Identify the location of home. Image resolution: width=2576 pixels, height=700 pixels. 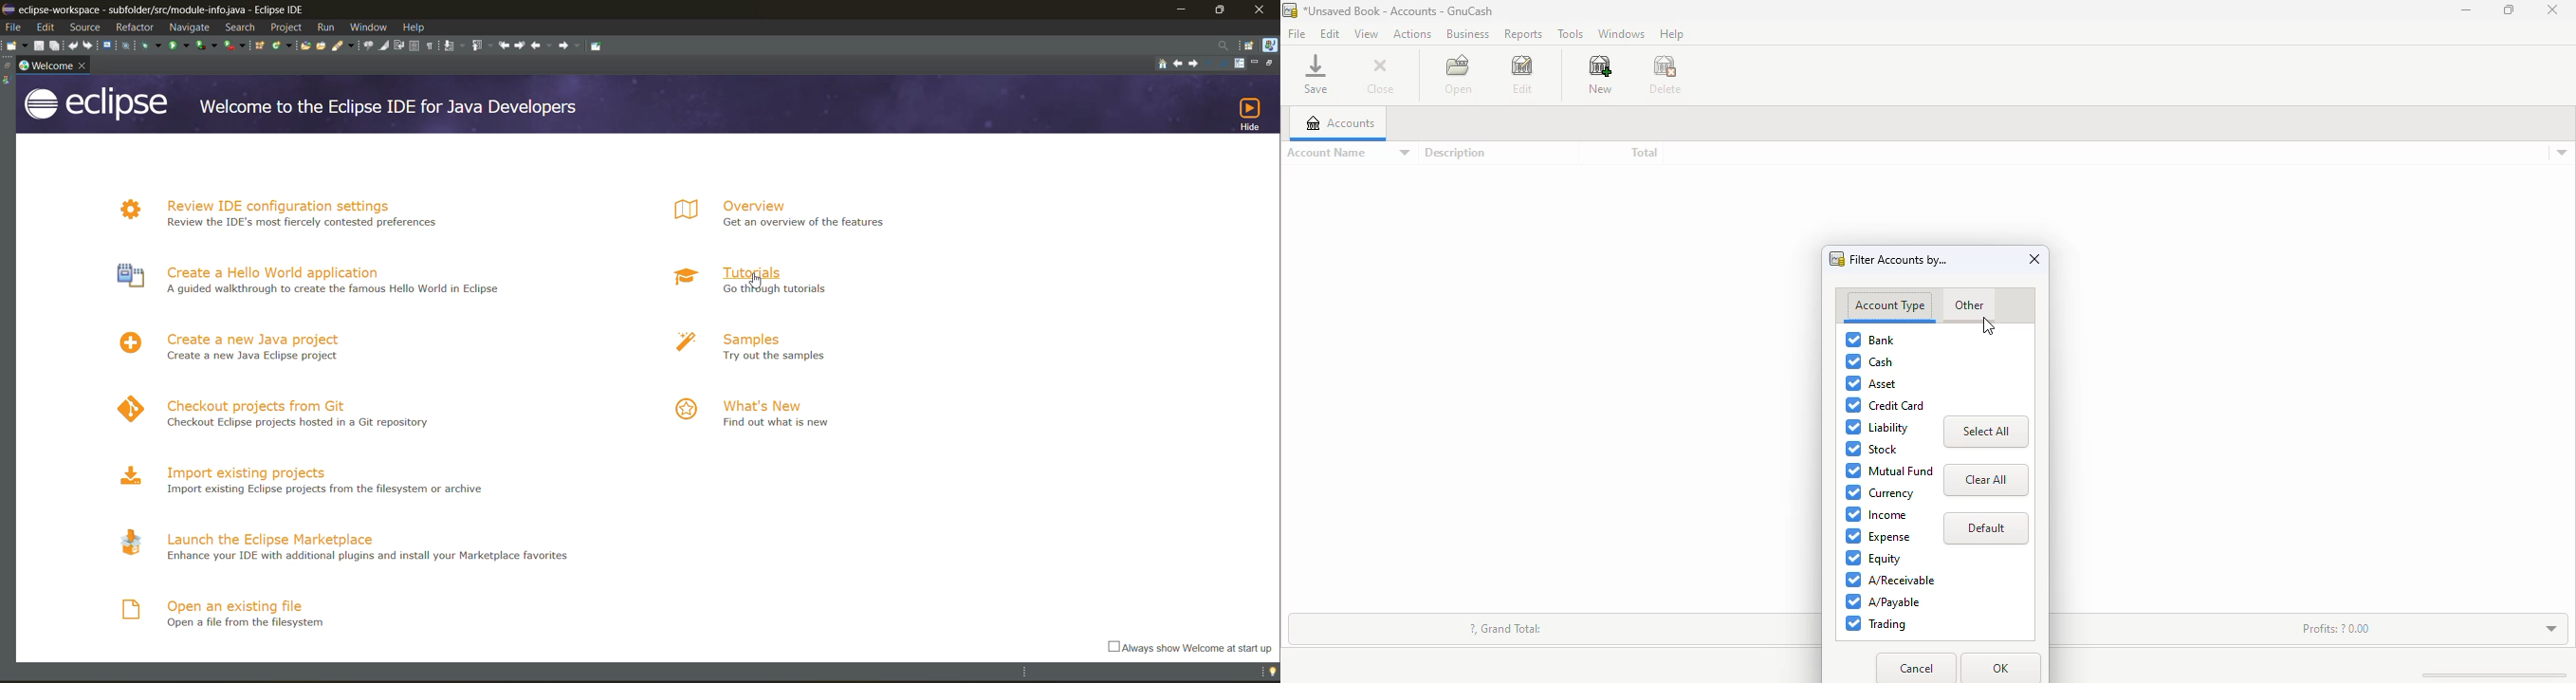
(1162, 65).